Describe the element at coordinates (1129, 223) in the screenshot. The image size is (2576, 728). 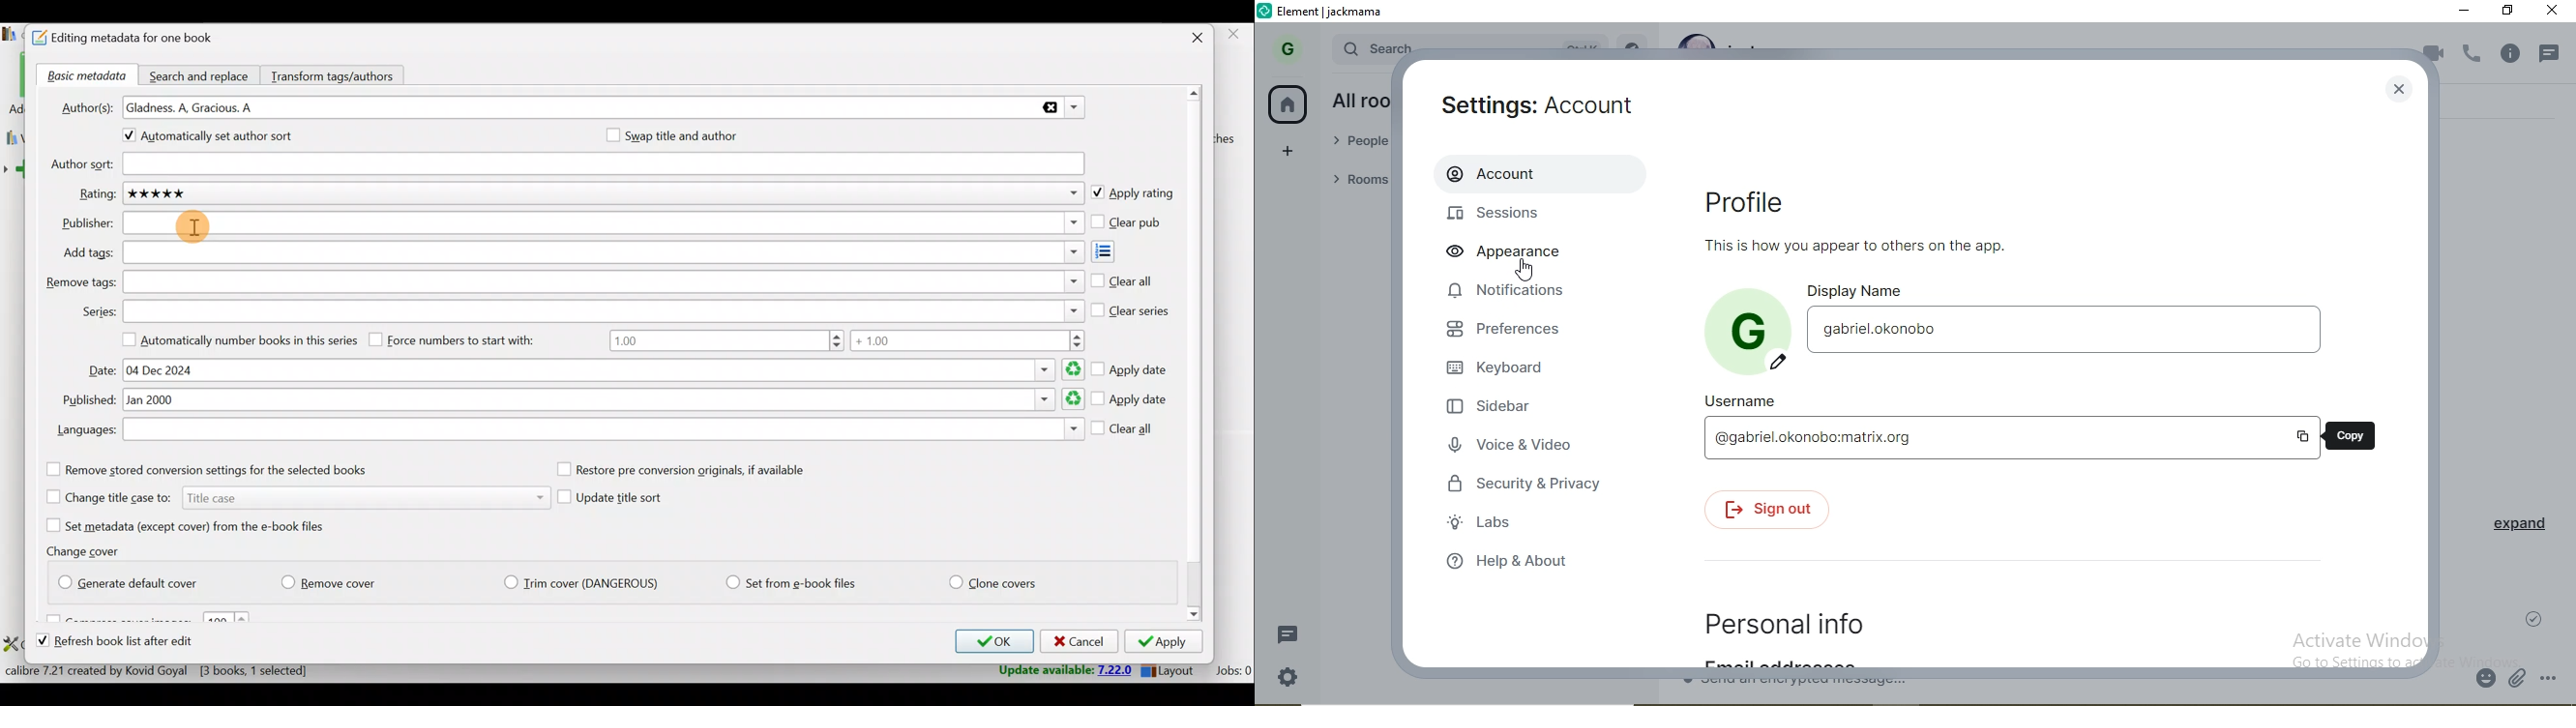
I see `Clear pub` at that location.